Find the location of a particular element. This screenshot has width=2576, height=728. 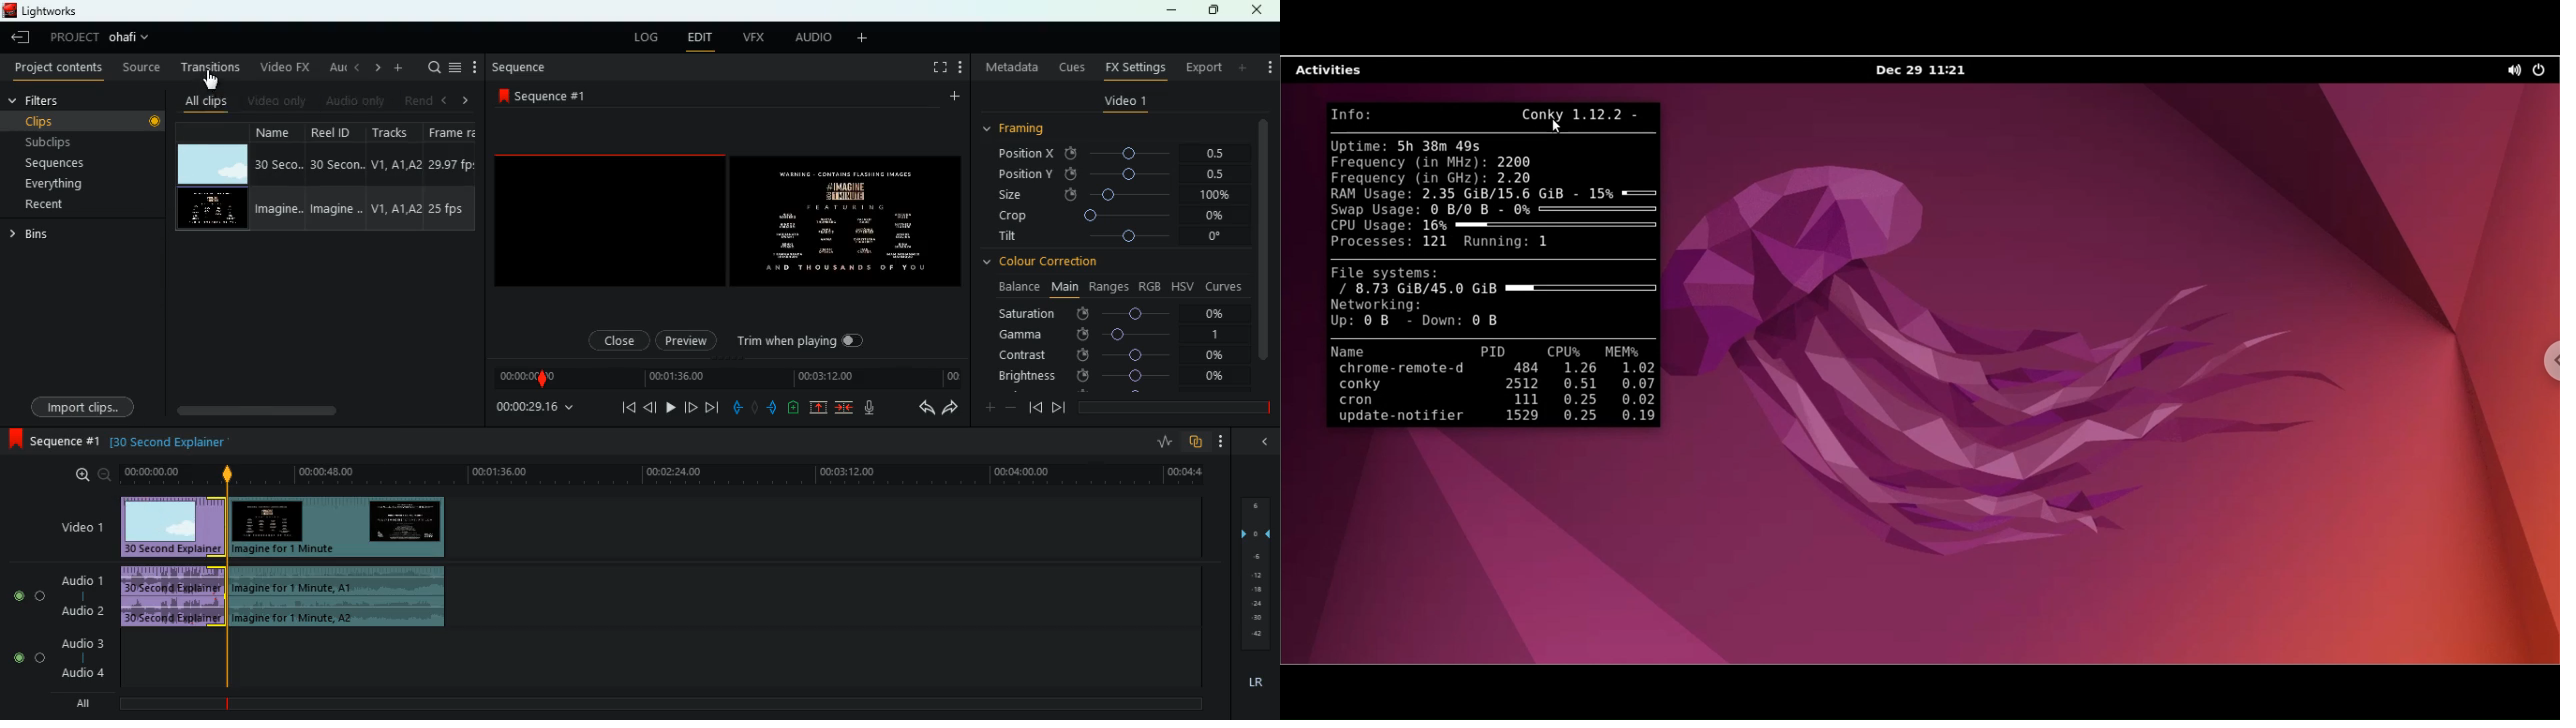

time is located at coordinates (535, 408).